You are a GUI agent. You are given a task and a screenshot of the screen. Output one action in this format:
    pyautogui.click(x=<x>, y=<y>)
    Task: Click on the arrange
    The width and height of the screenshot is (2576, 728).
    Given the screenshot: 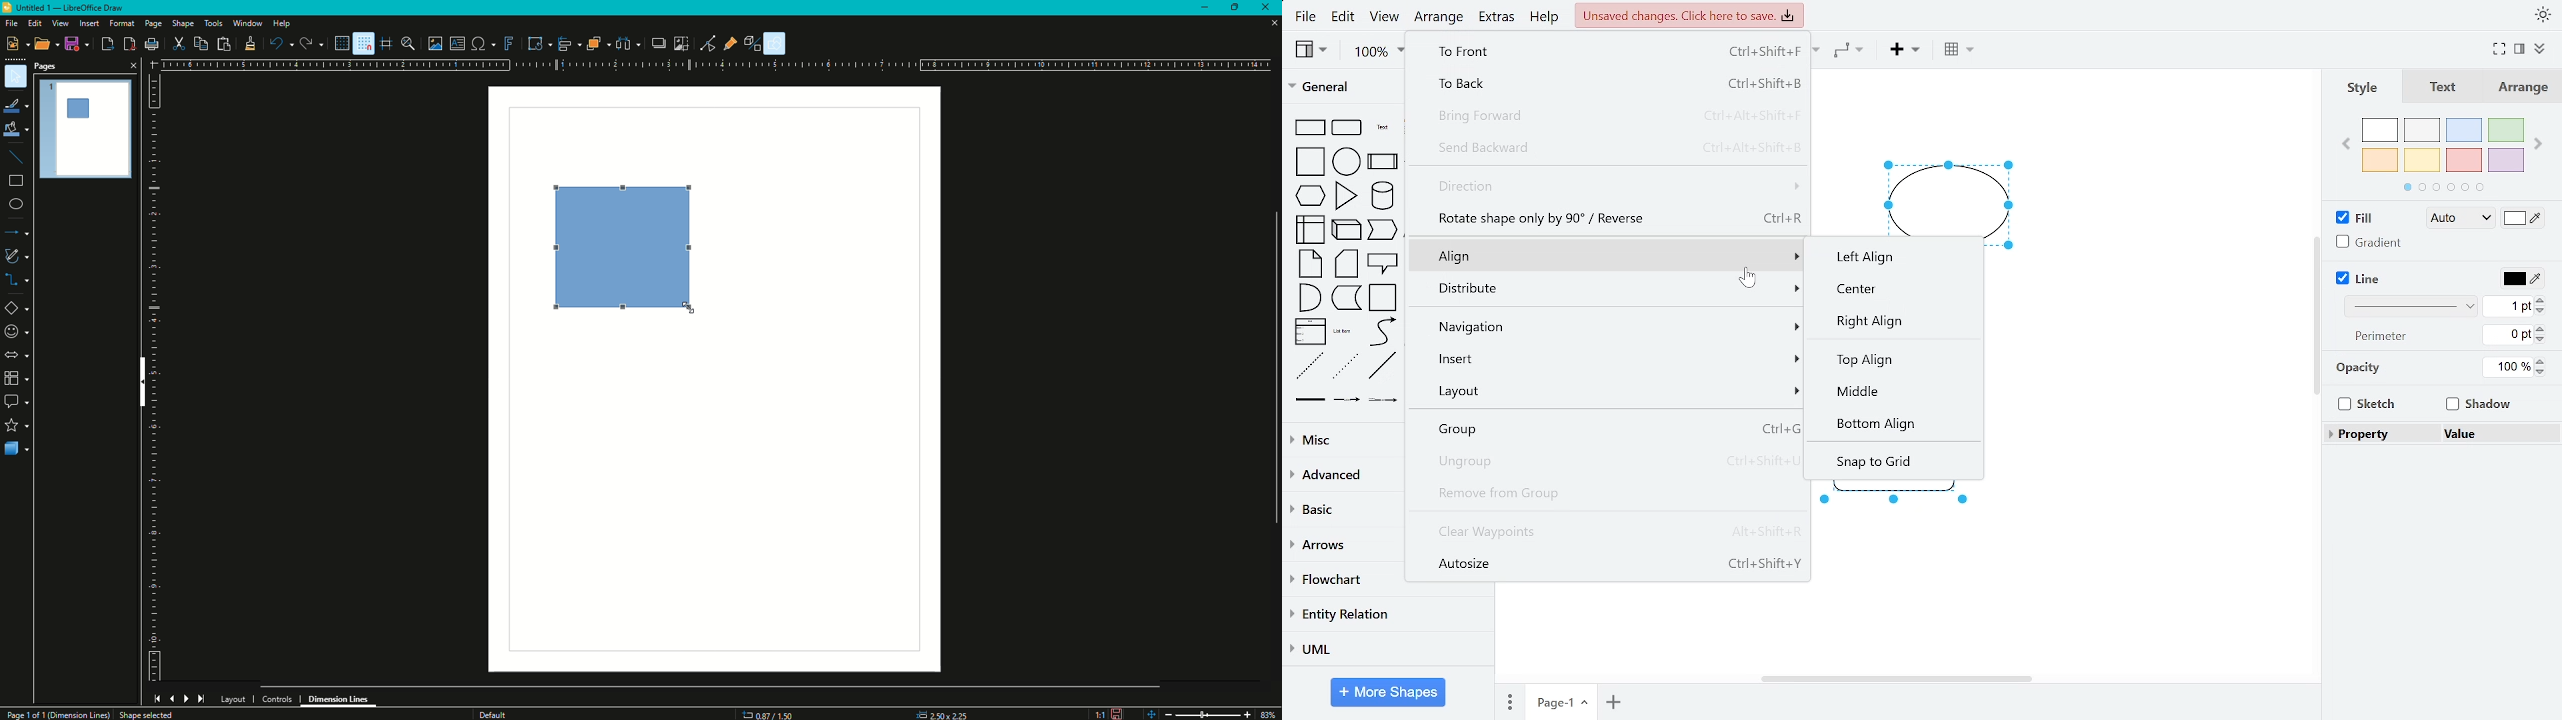 What is the action you would take?
    pyautogui.click(x=1441, y=17)
    